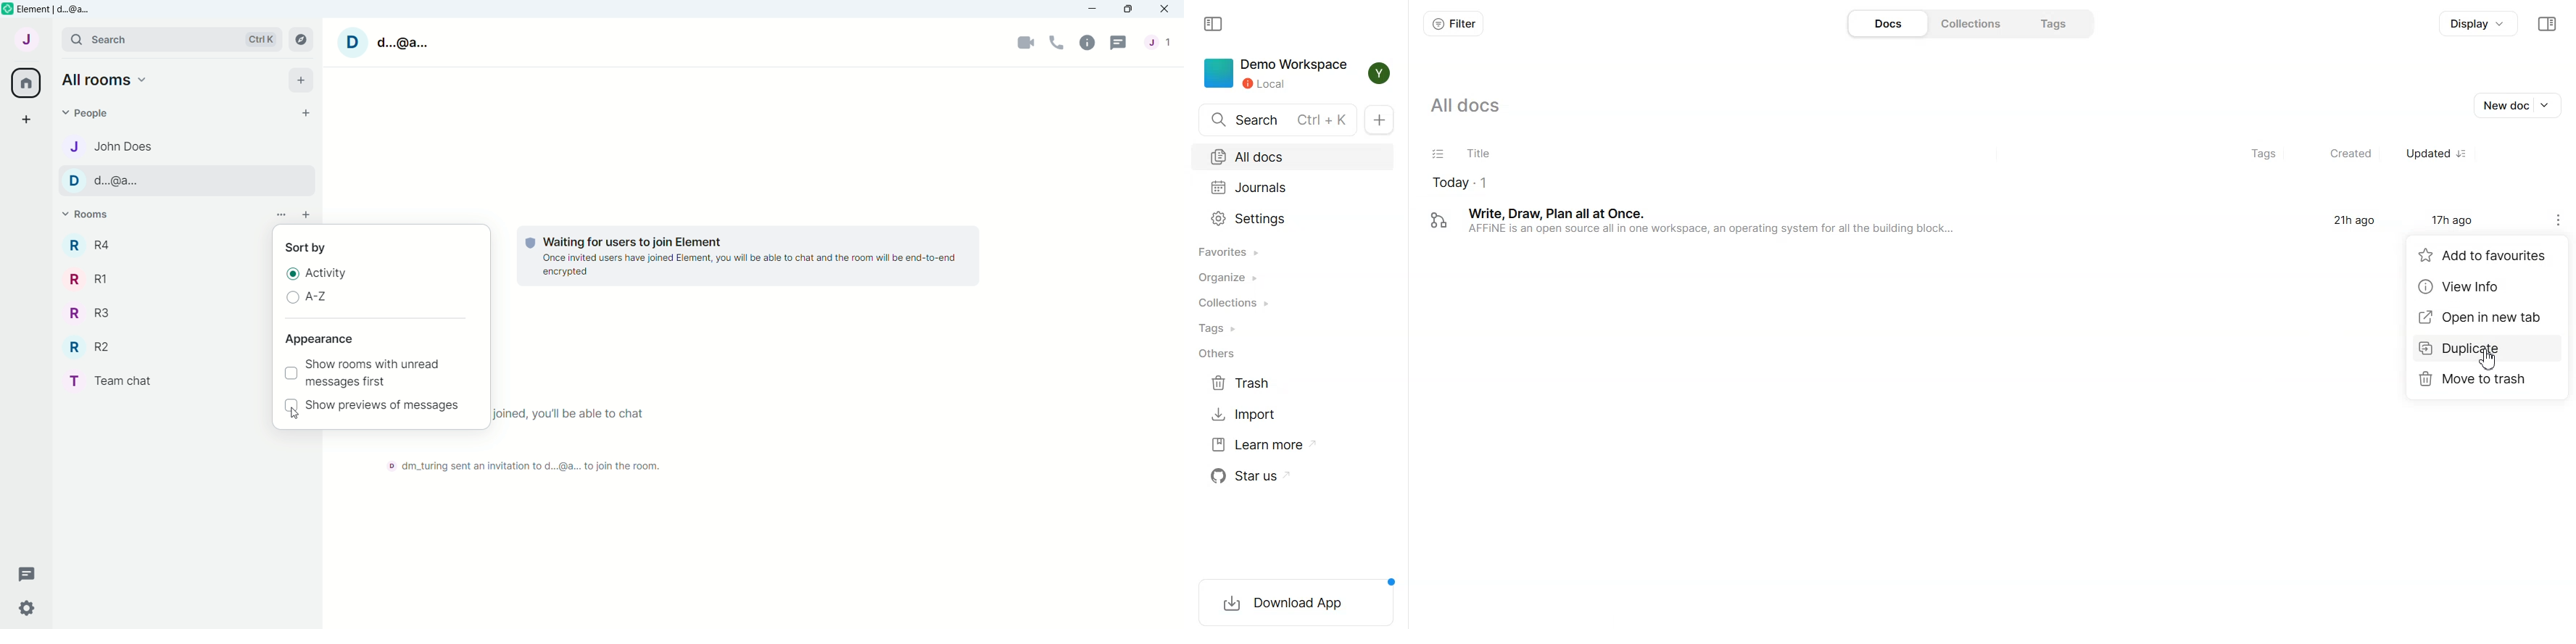  Describe the element at coordinates (2546, 24) in the screenshot. I see `Collapse sidebar` at that location.